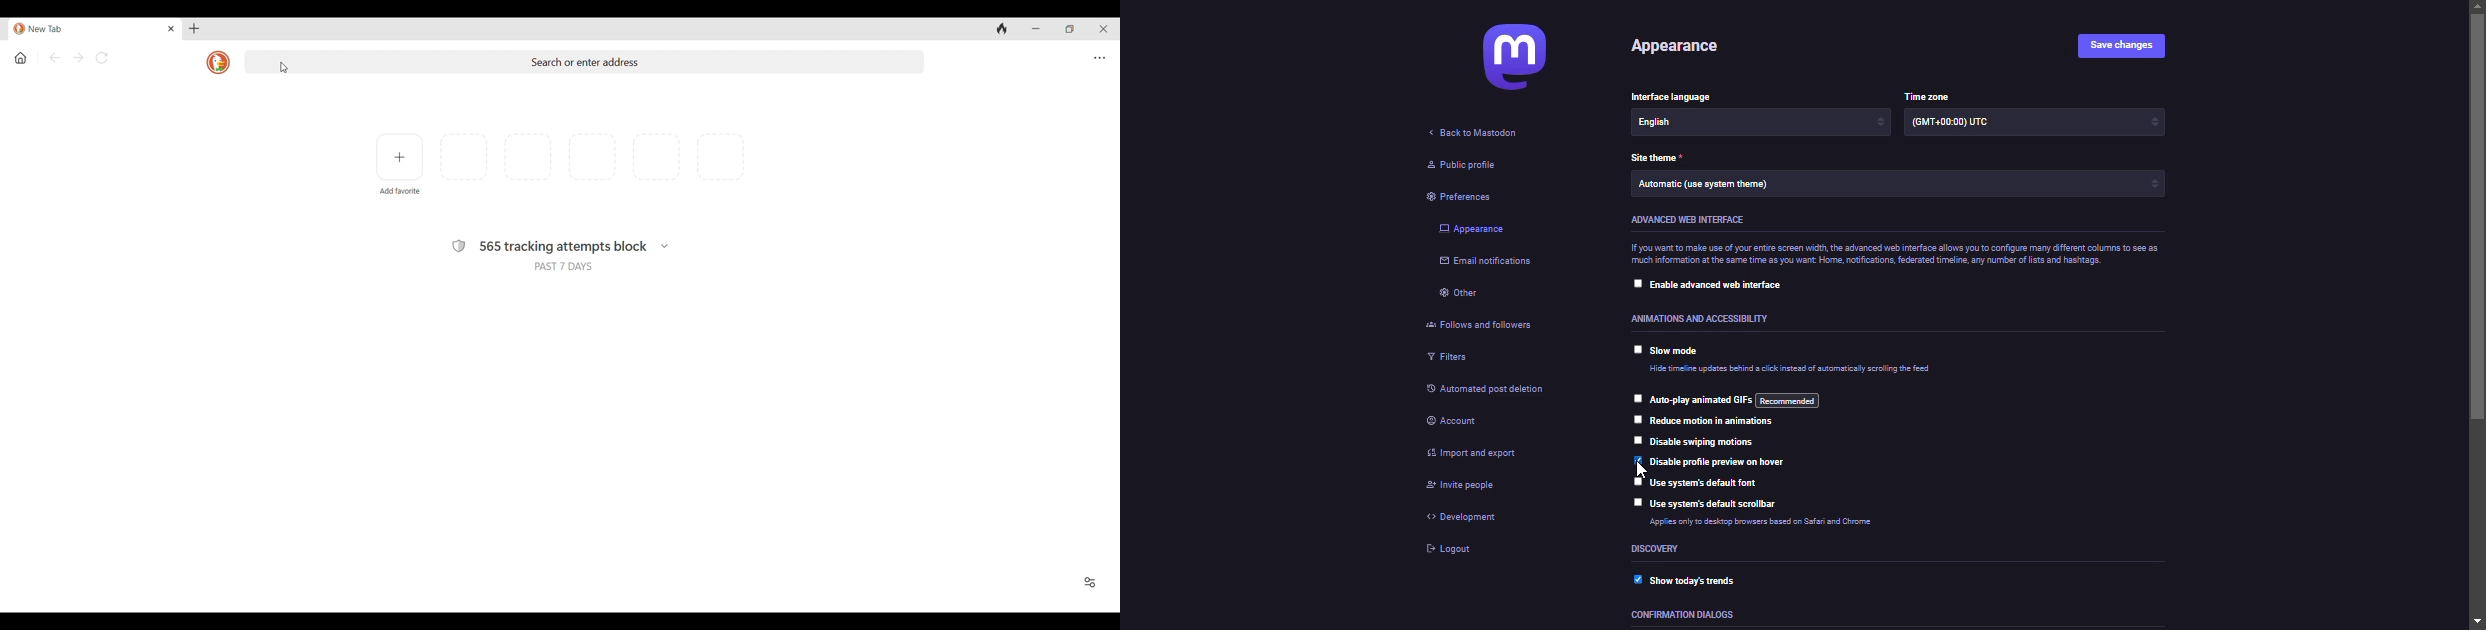 Image resolution: width=2492 pixels, height=644 pixels. Describe the element at coordinates (1035, 29) in the screenshot. I see `Minimize` at that location.